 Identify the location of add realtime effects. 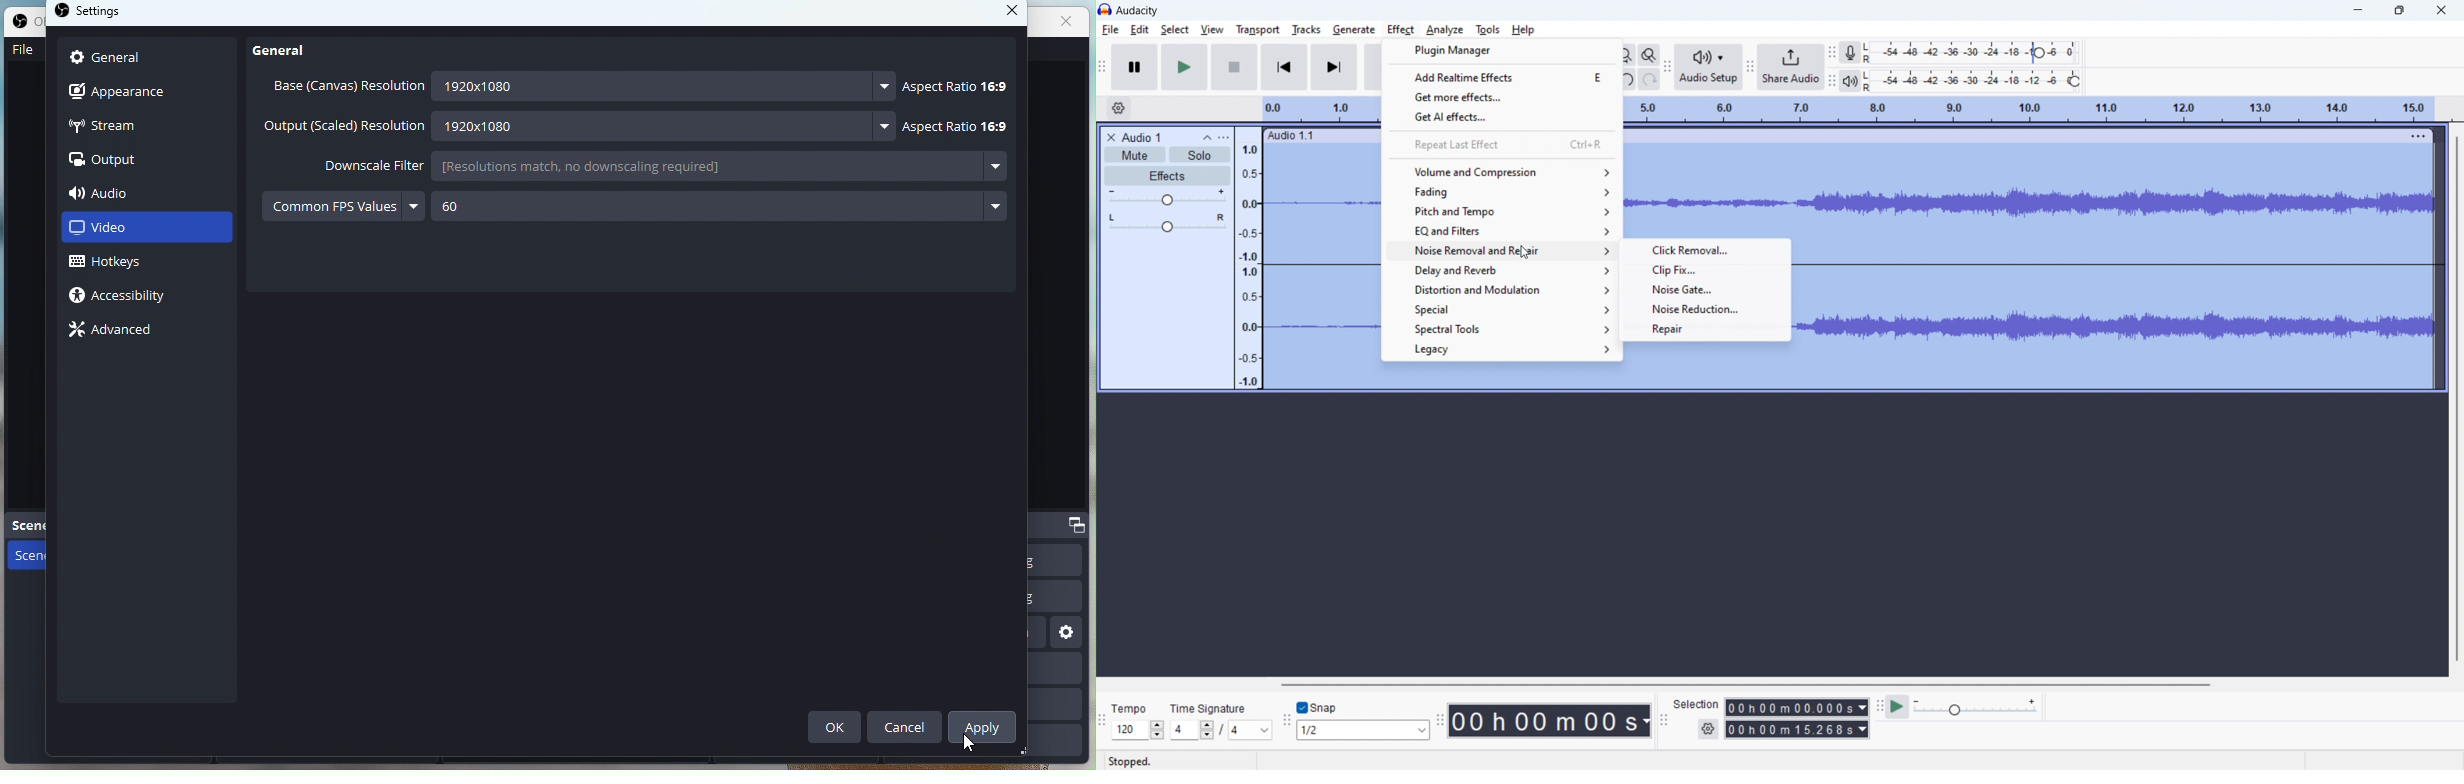
(1502, 76).